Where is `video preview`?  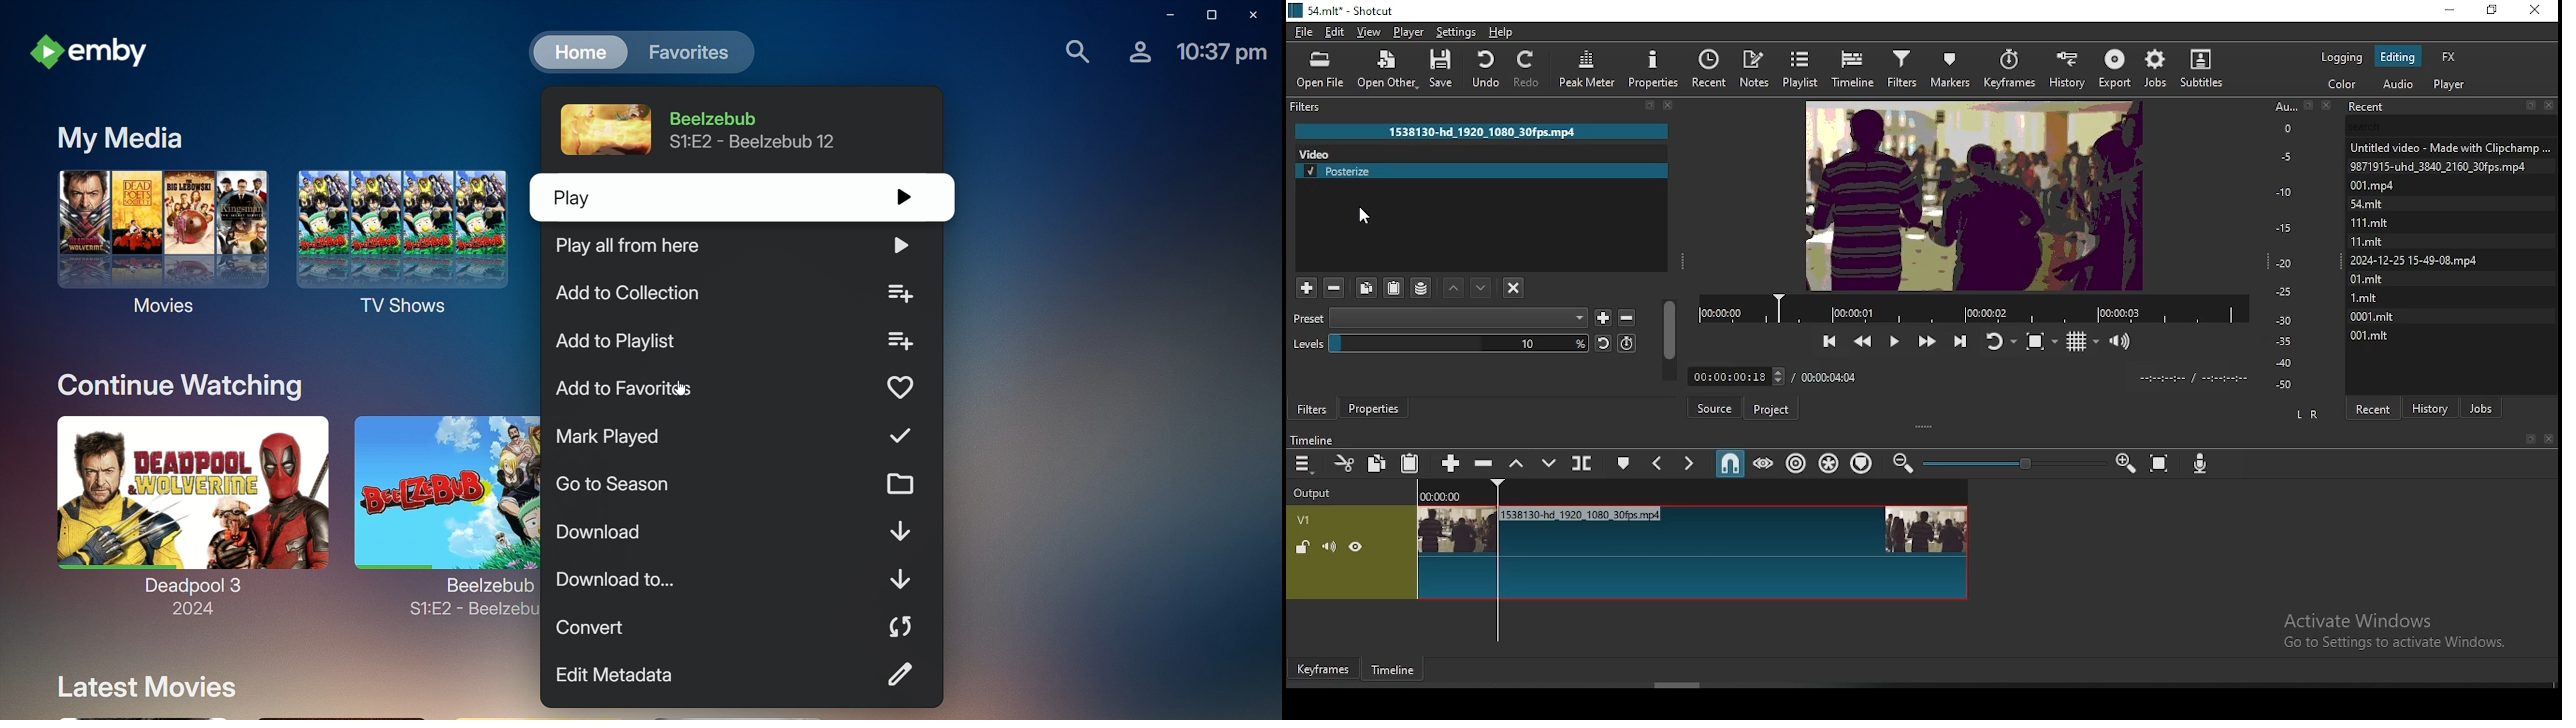
video preview is located at coordinates (1972, 195).